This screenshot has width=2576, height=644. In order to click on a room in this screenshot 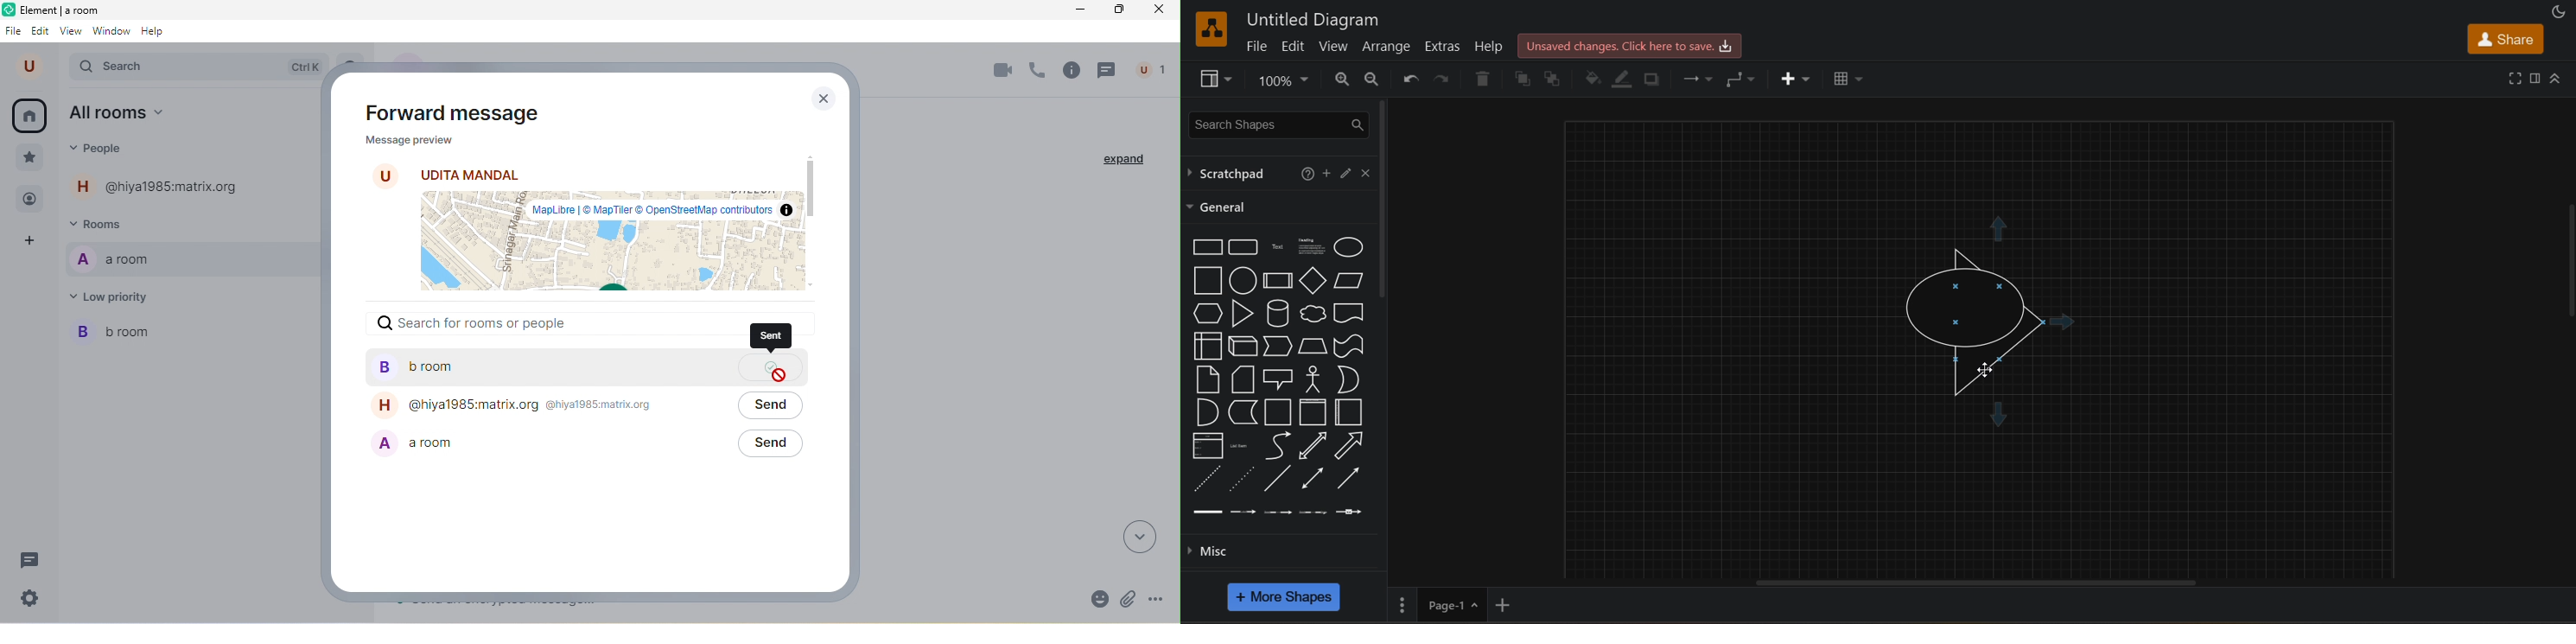, I will do `click(508, 455)`.